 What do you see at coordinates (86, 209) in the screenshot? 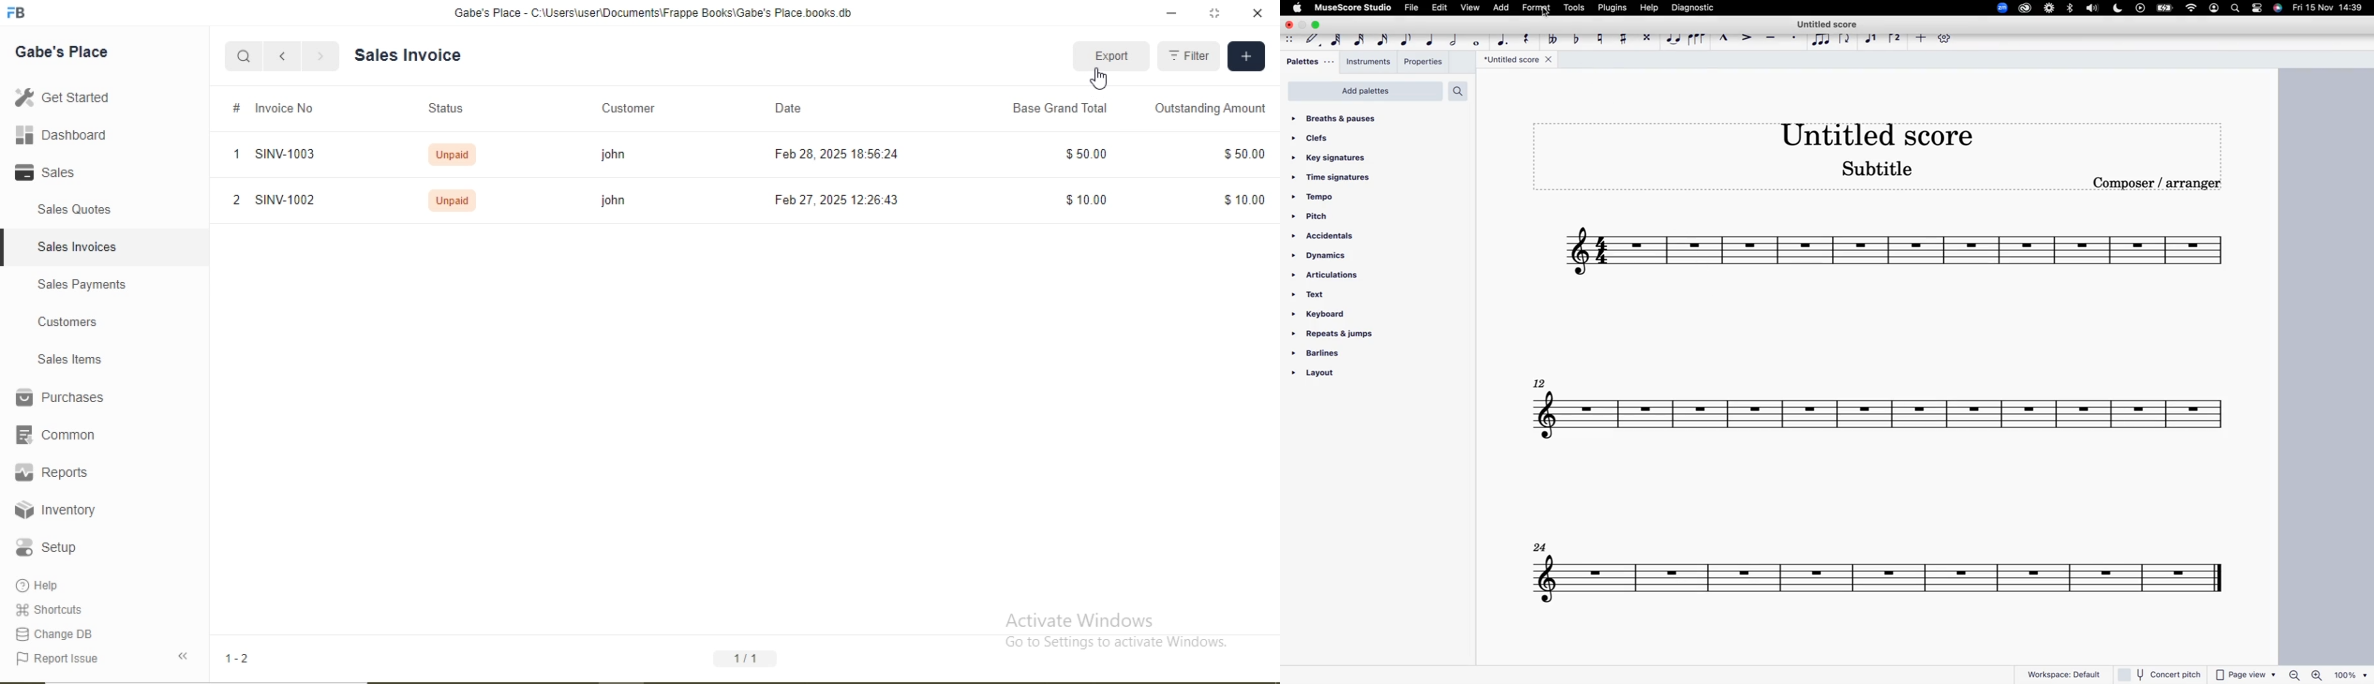
I see `Sales Quotes` at bounding box center [86, 209].